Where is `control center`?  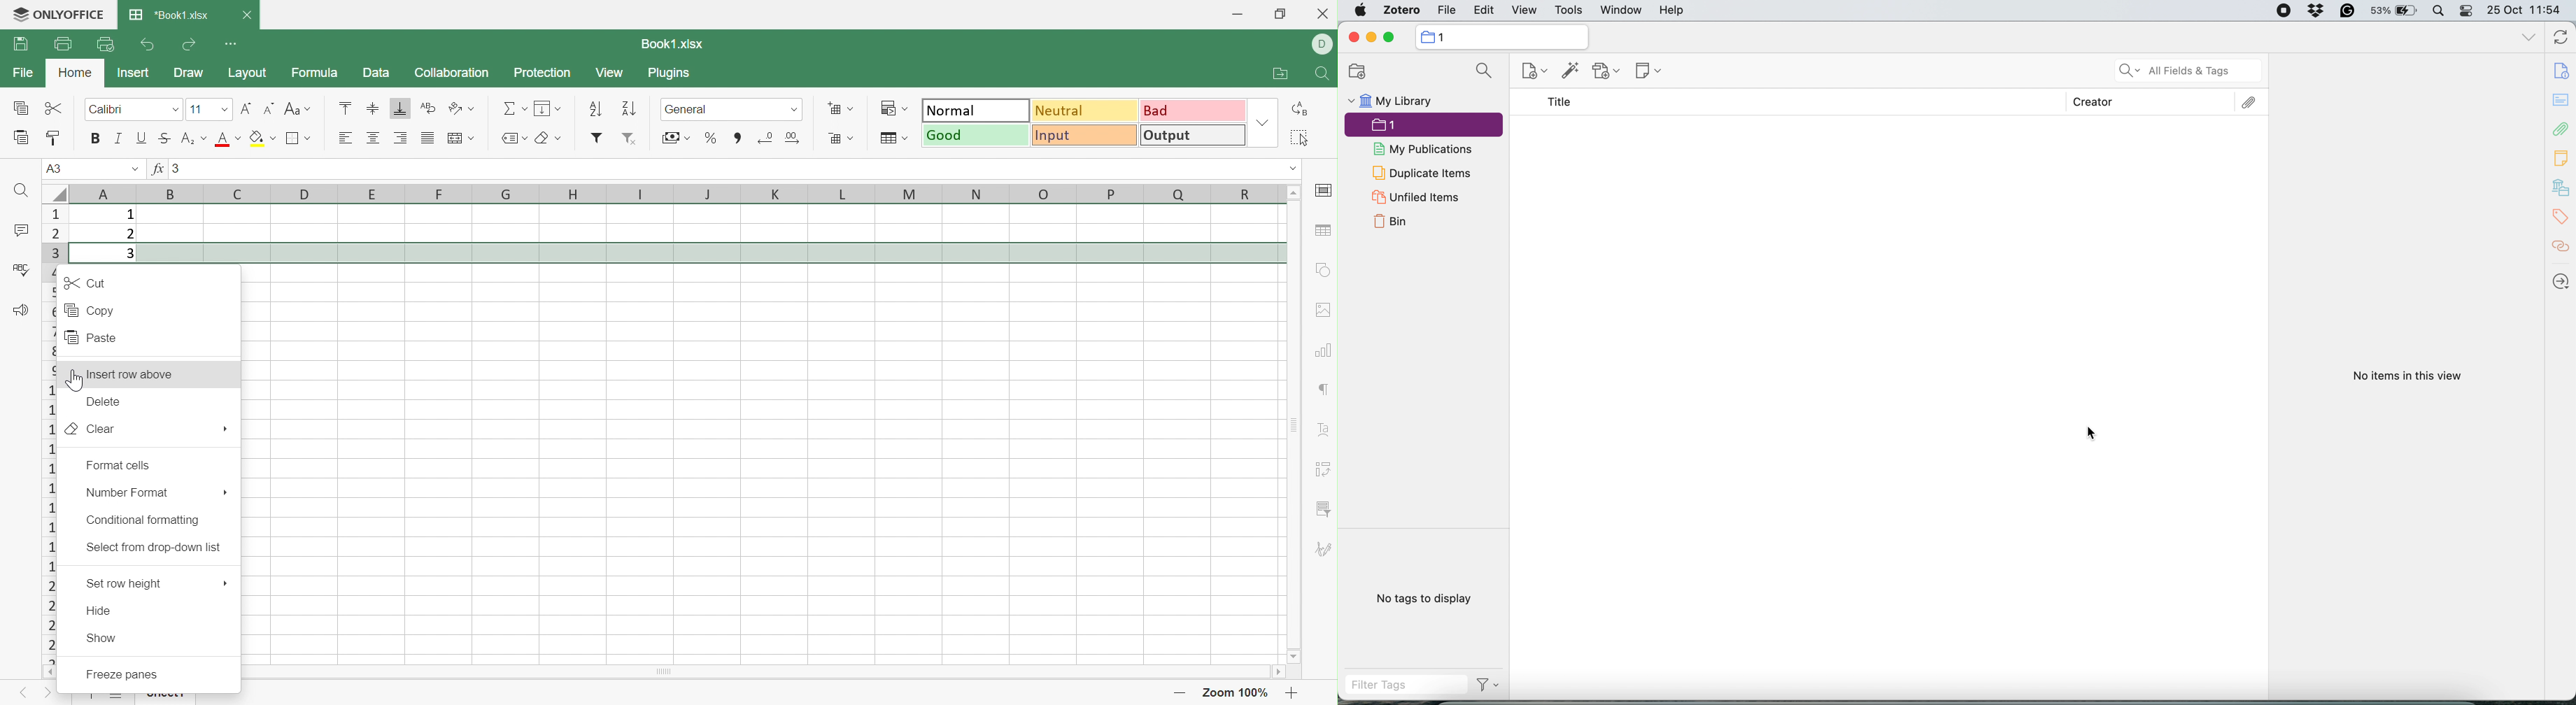 control center is located at coordinates (2467, 11).